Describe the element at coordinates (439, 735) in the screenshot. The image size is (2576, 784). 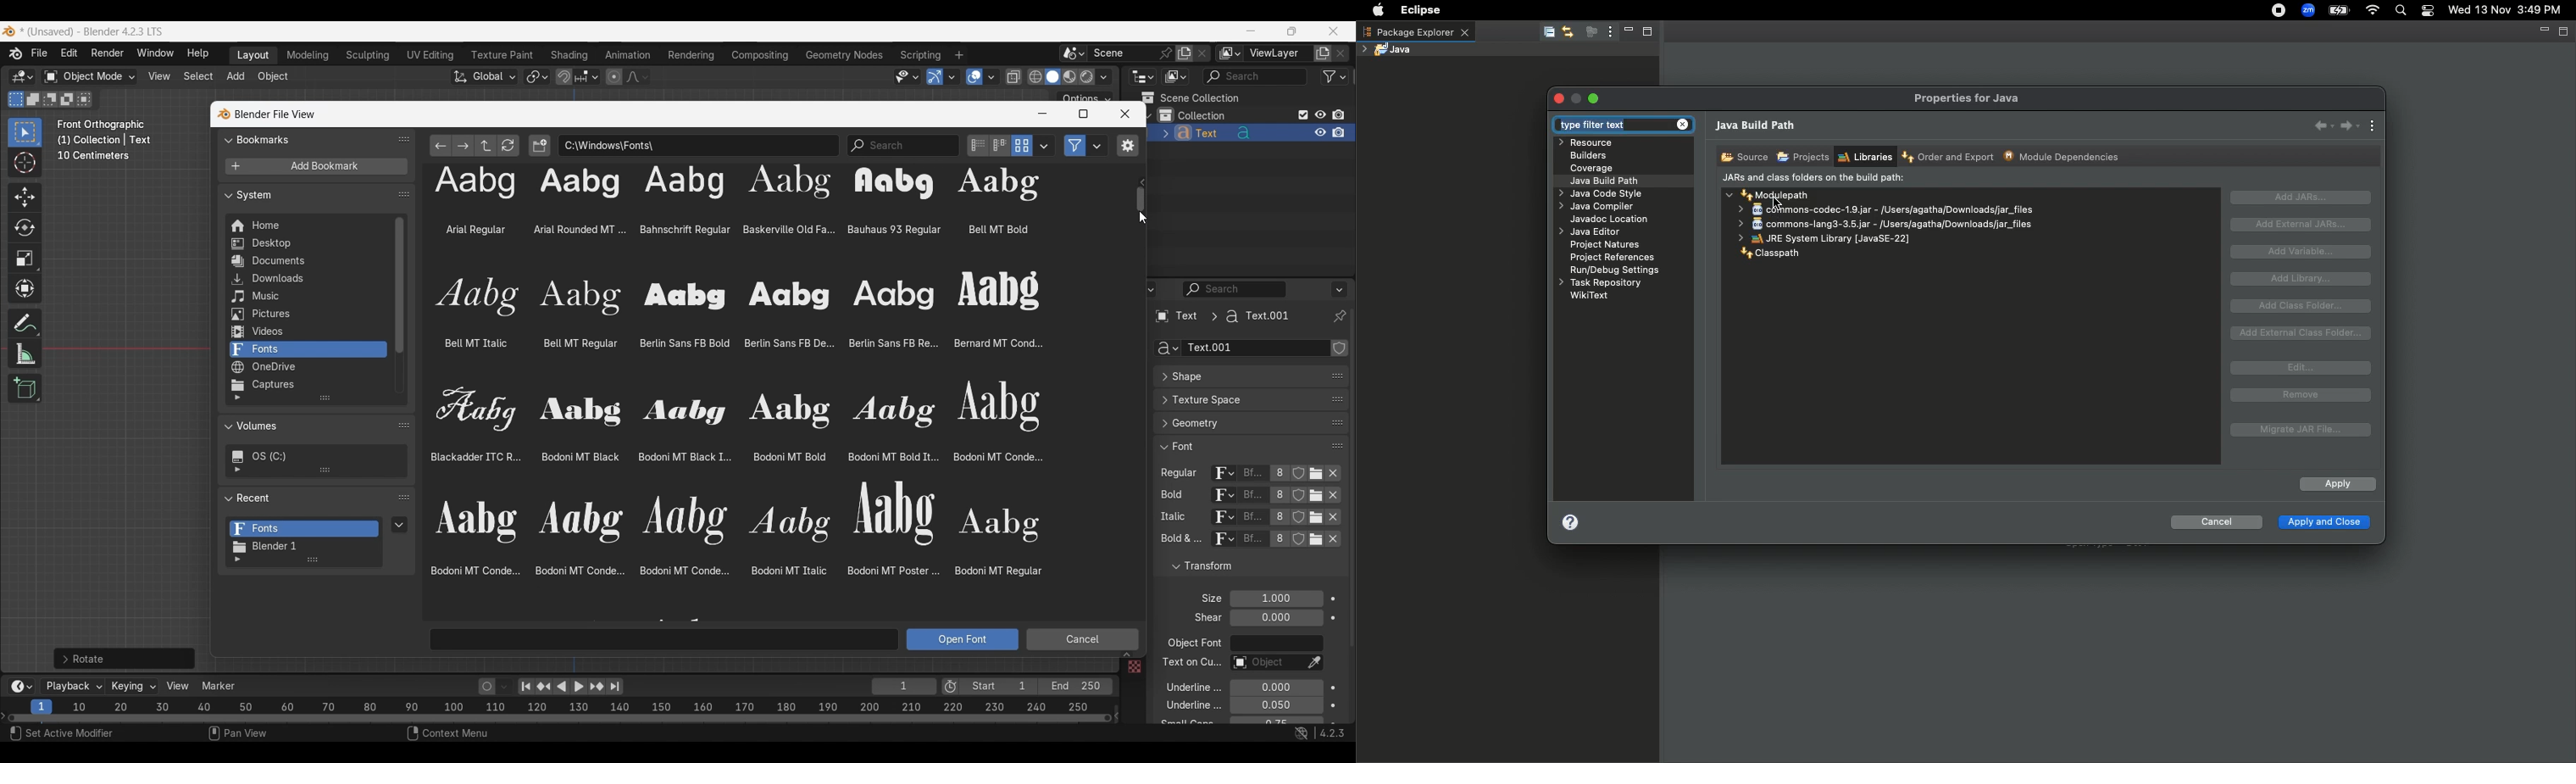
I see `content menu` at that location.